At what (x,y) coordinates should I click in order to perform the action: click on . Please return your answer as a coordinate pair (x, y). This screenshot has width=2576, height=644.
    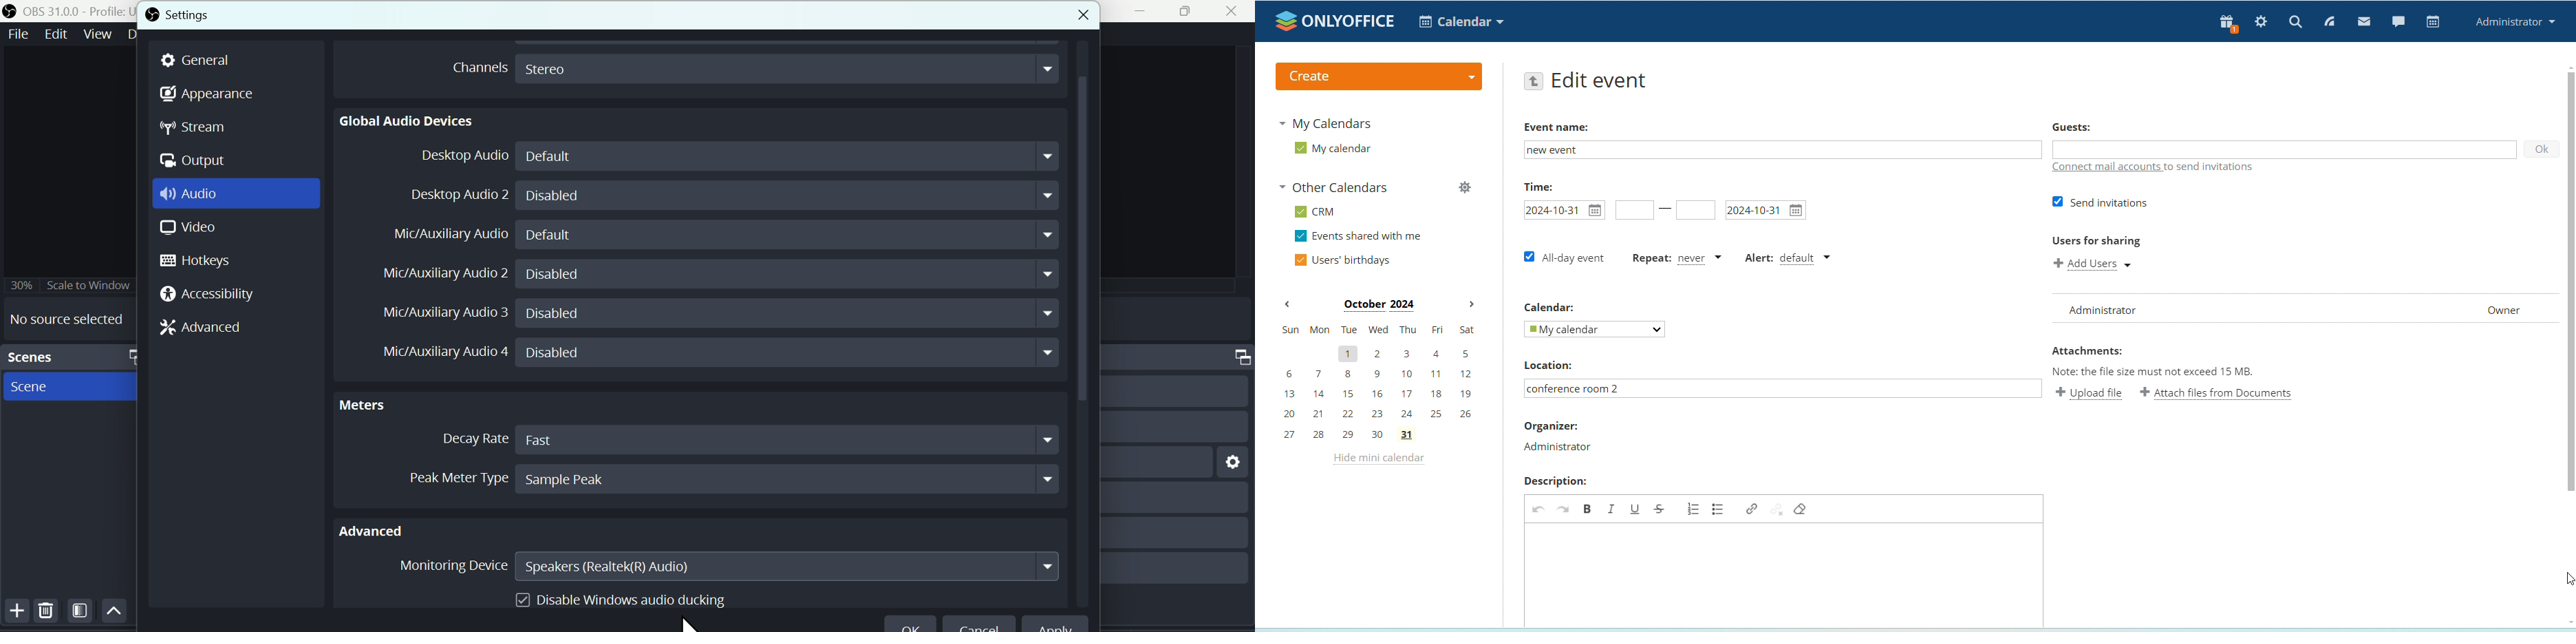
    Looking at the image, I should click on (14, 612).